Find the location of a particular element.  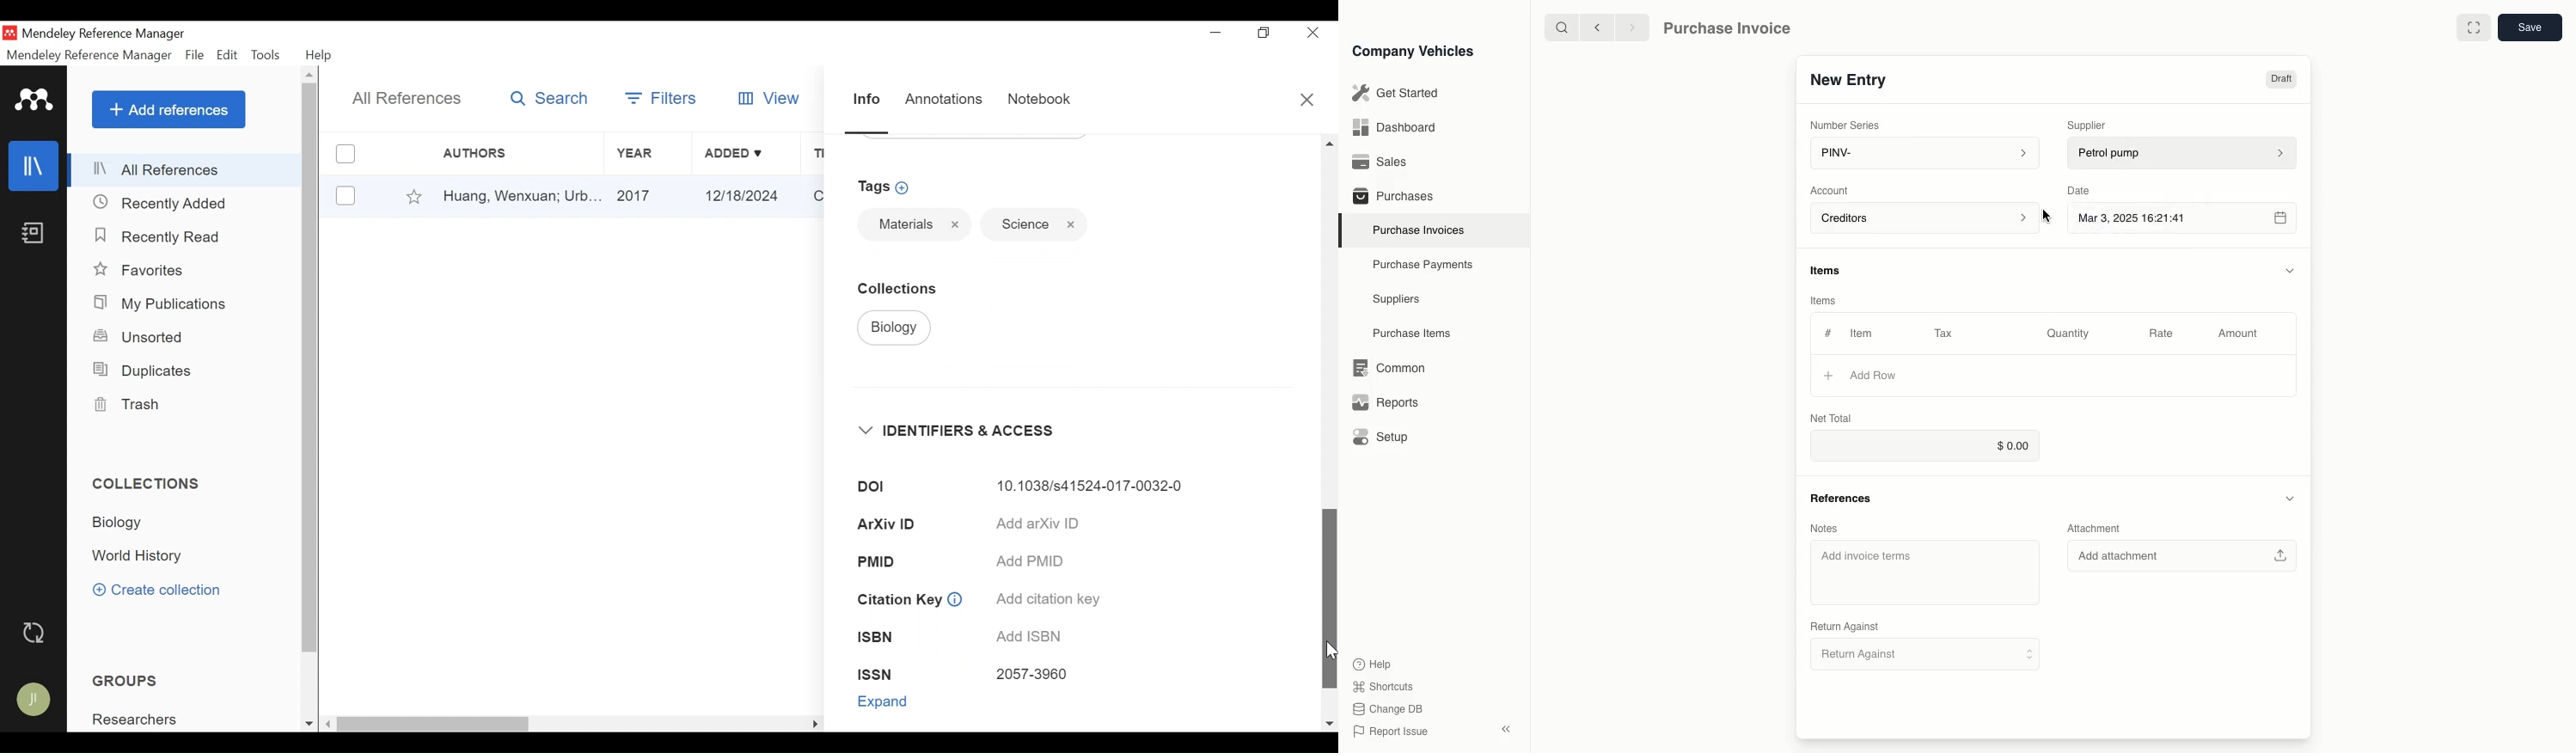

Amount is located at coordinates (2242, 334).